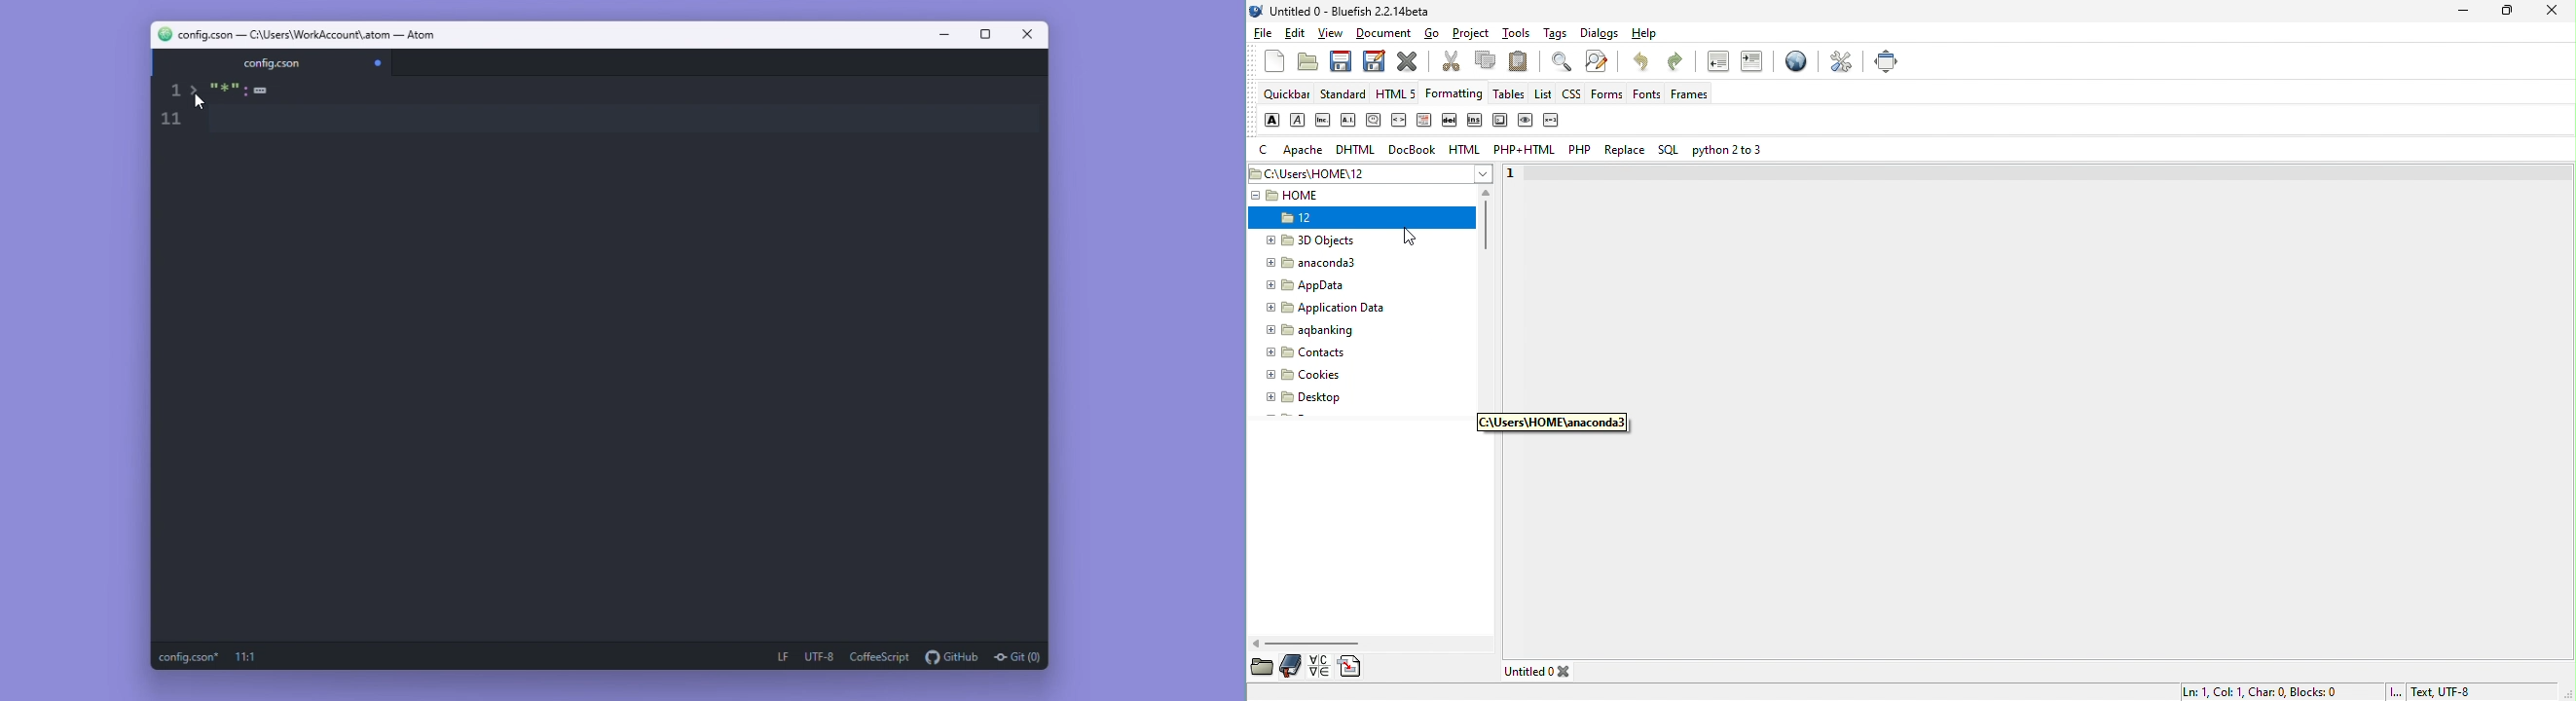 The height and width of the screenshot is (728, 2576). What do you see at coordinates (1730, 151) in the screenshot?
I see `python 2 or 3` at bounding box center [1730, 151].